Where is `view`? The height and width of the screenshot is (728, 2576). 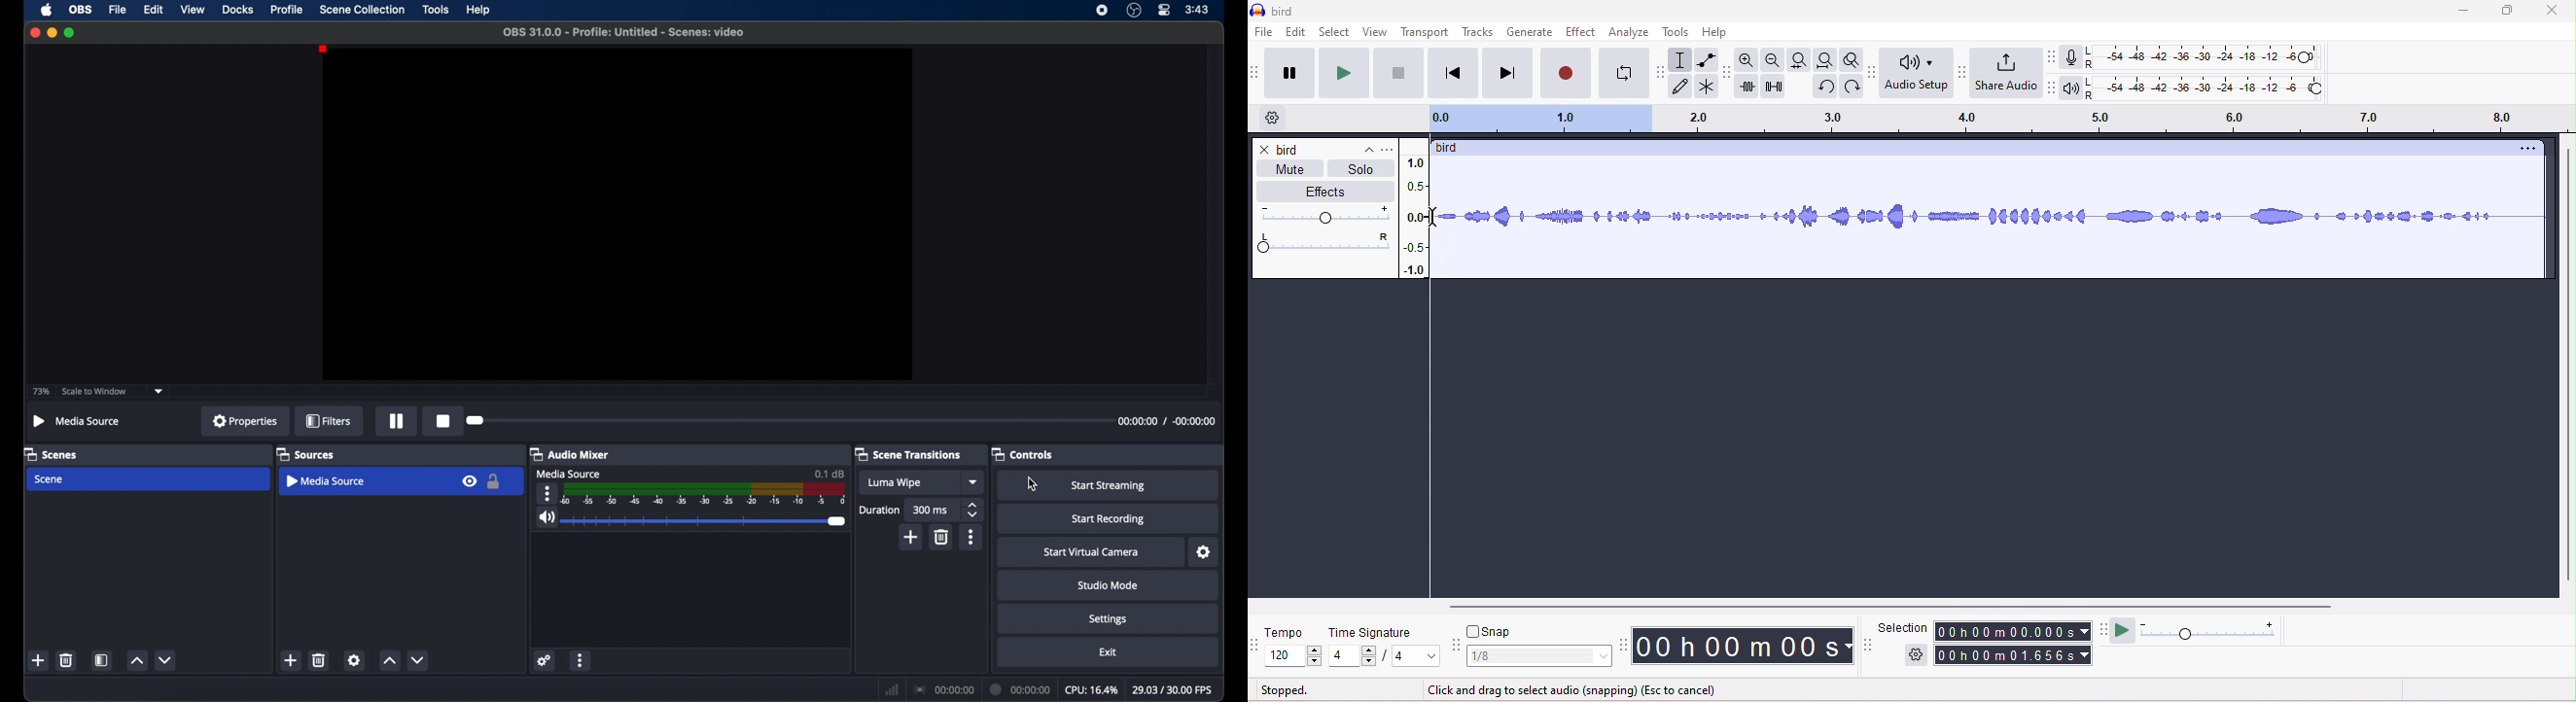 view is located at coordinates (192, 8).